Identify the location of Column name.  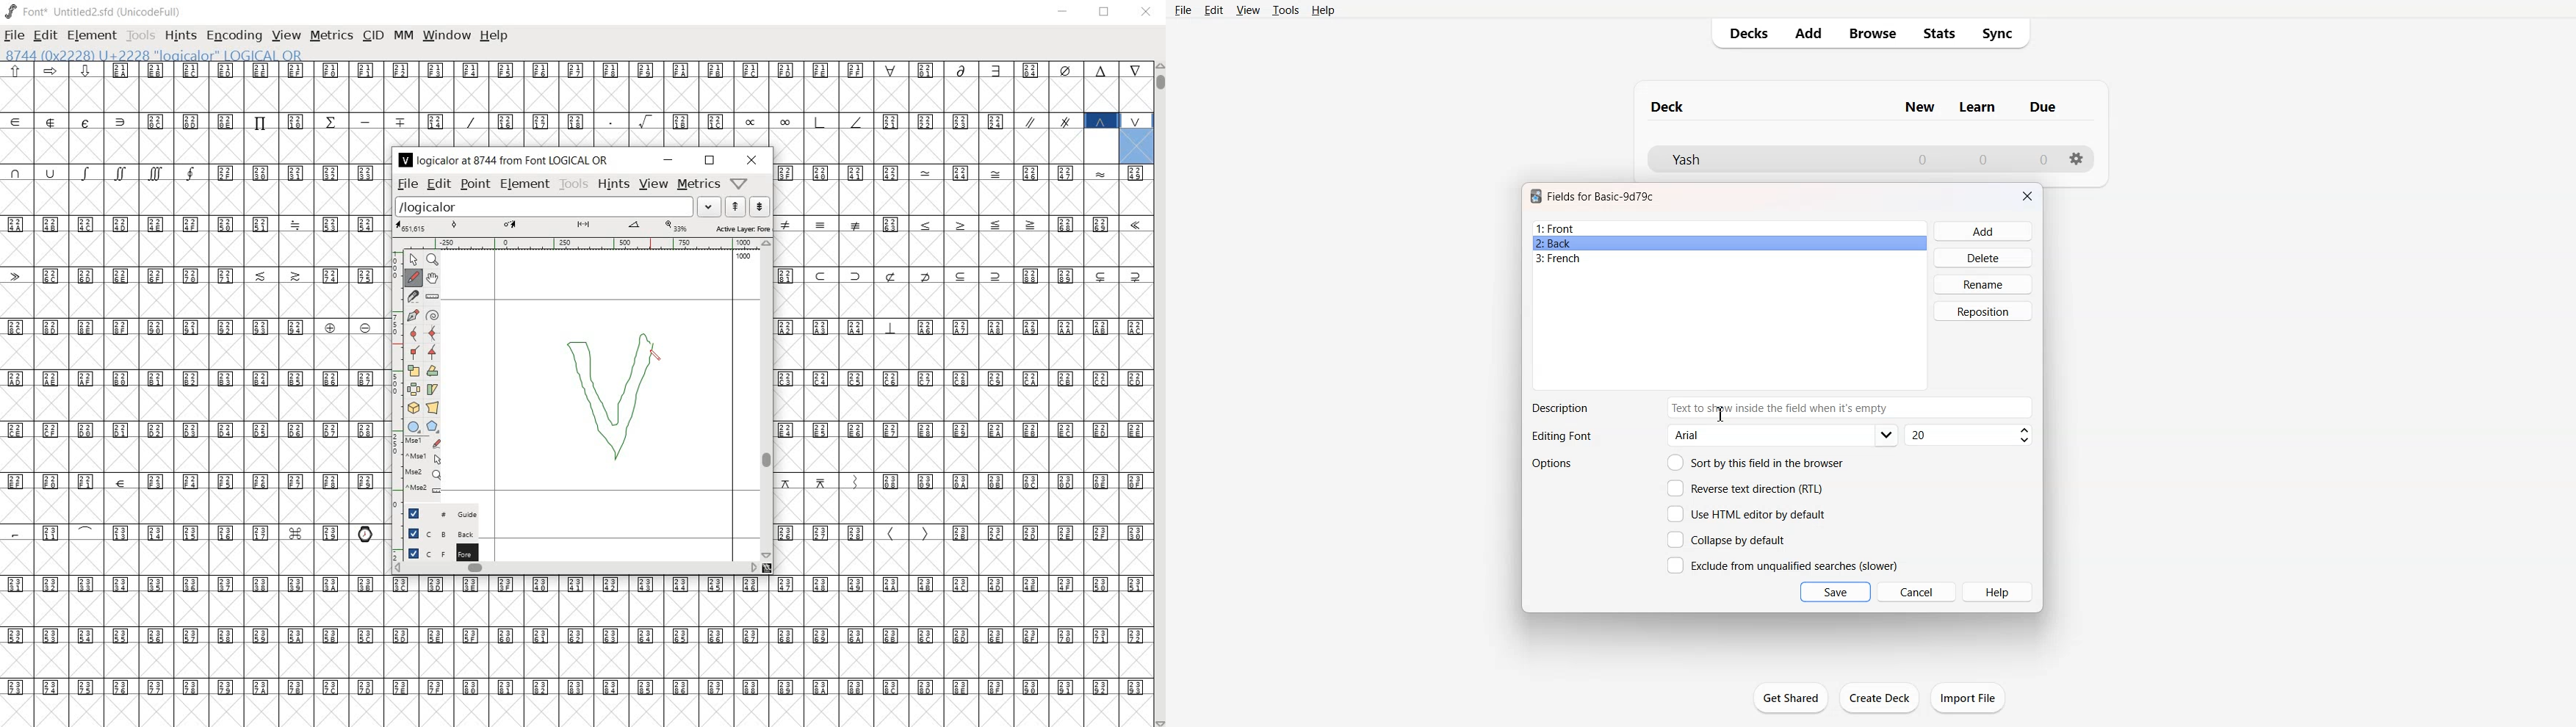
(1977, 107).